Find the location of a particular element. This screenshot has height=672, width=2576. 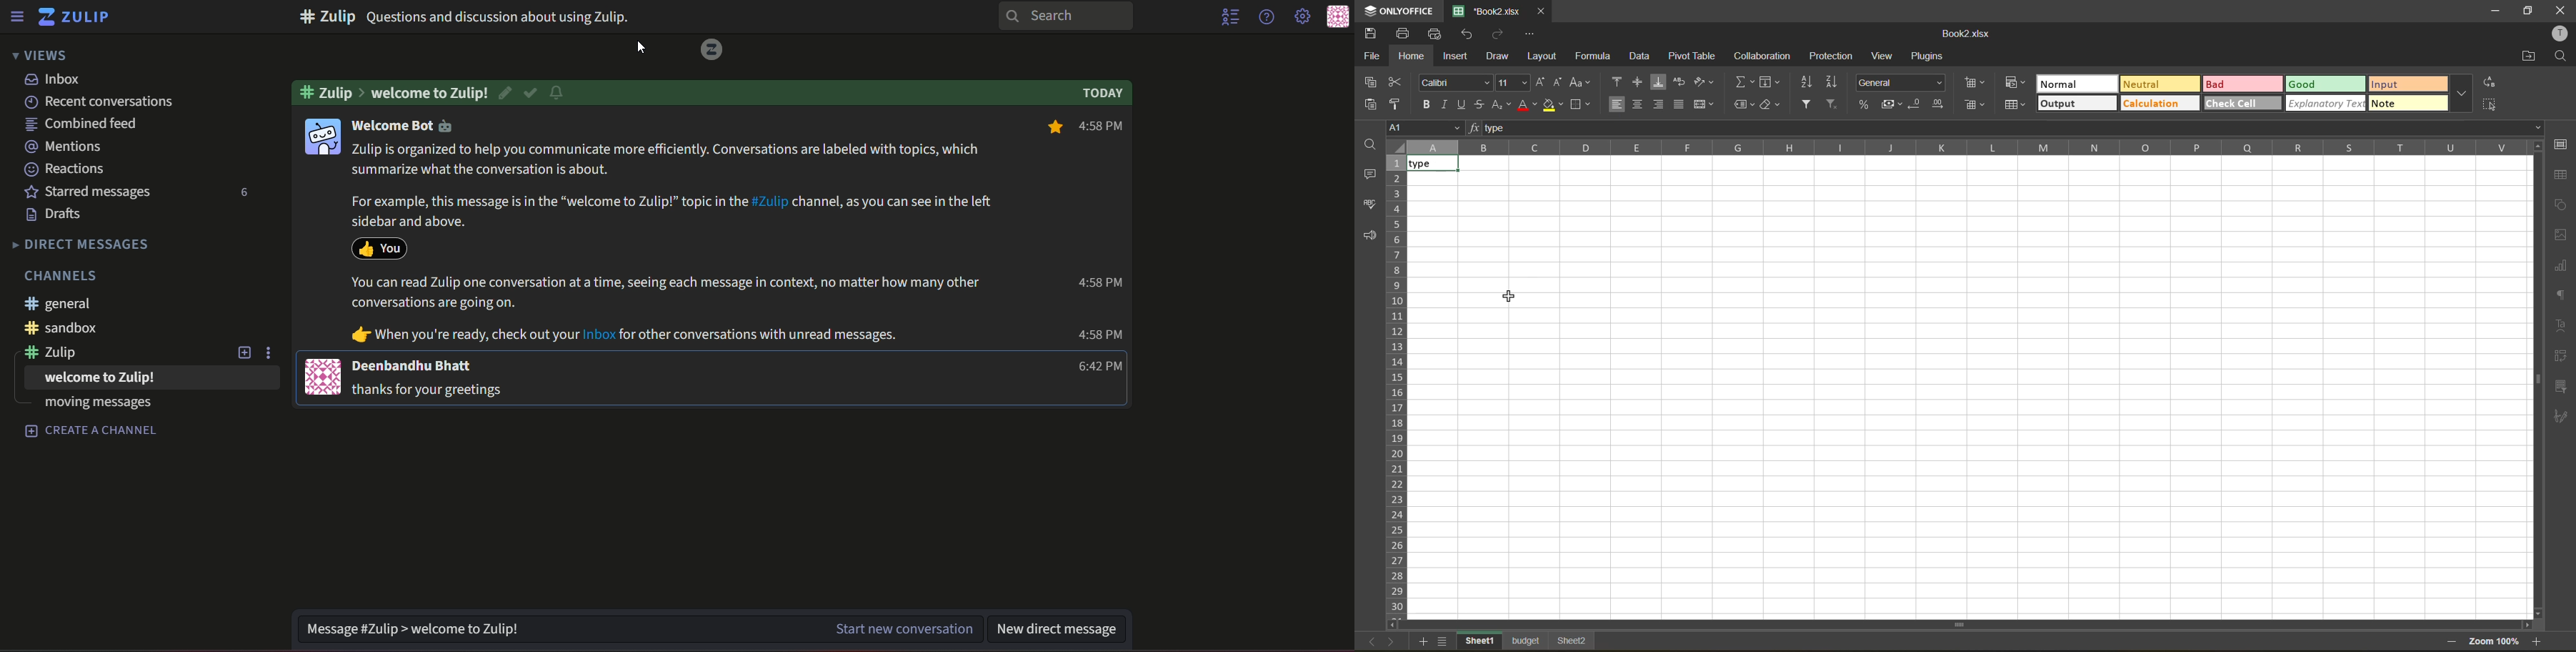

maximize is located at coordinates (2530, 11).